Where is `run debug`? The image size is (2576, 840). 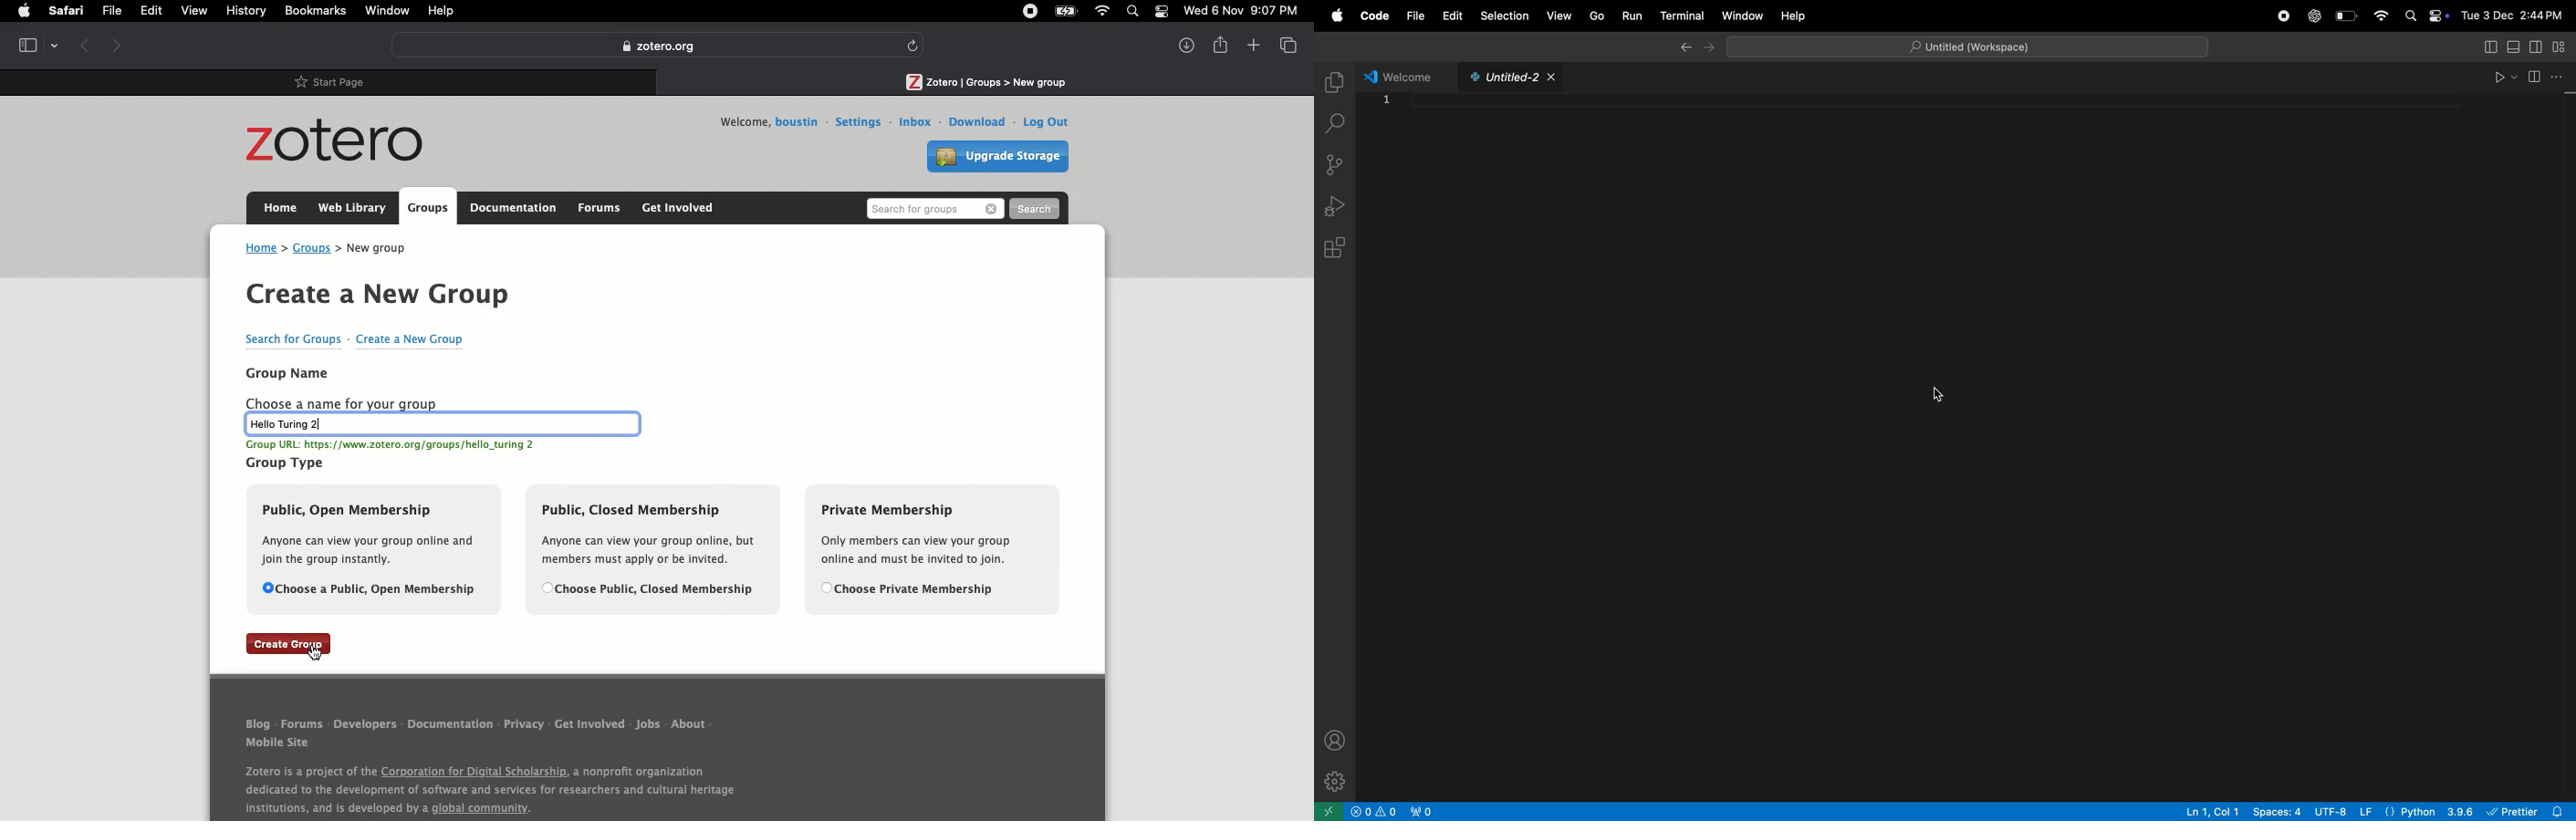 run debug is located at coordinates (1336, 202).